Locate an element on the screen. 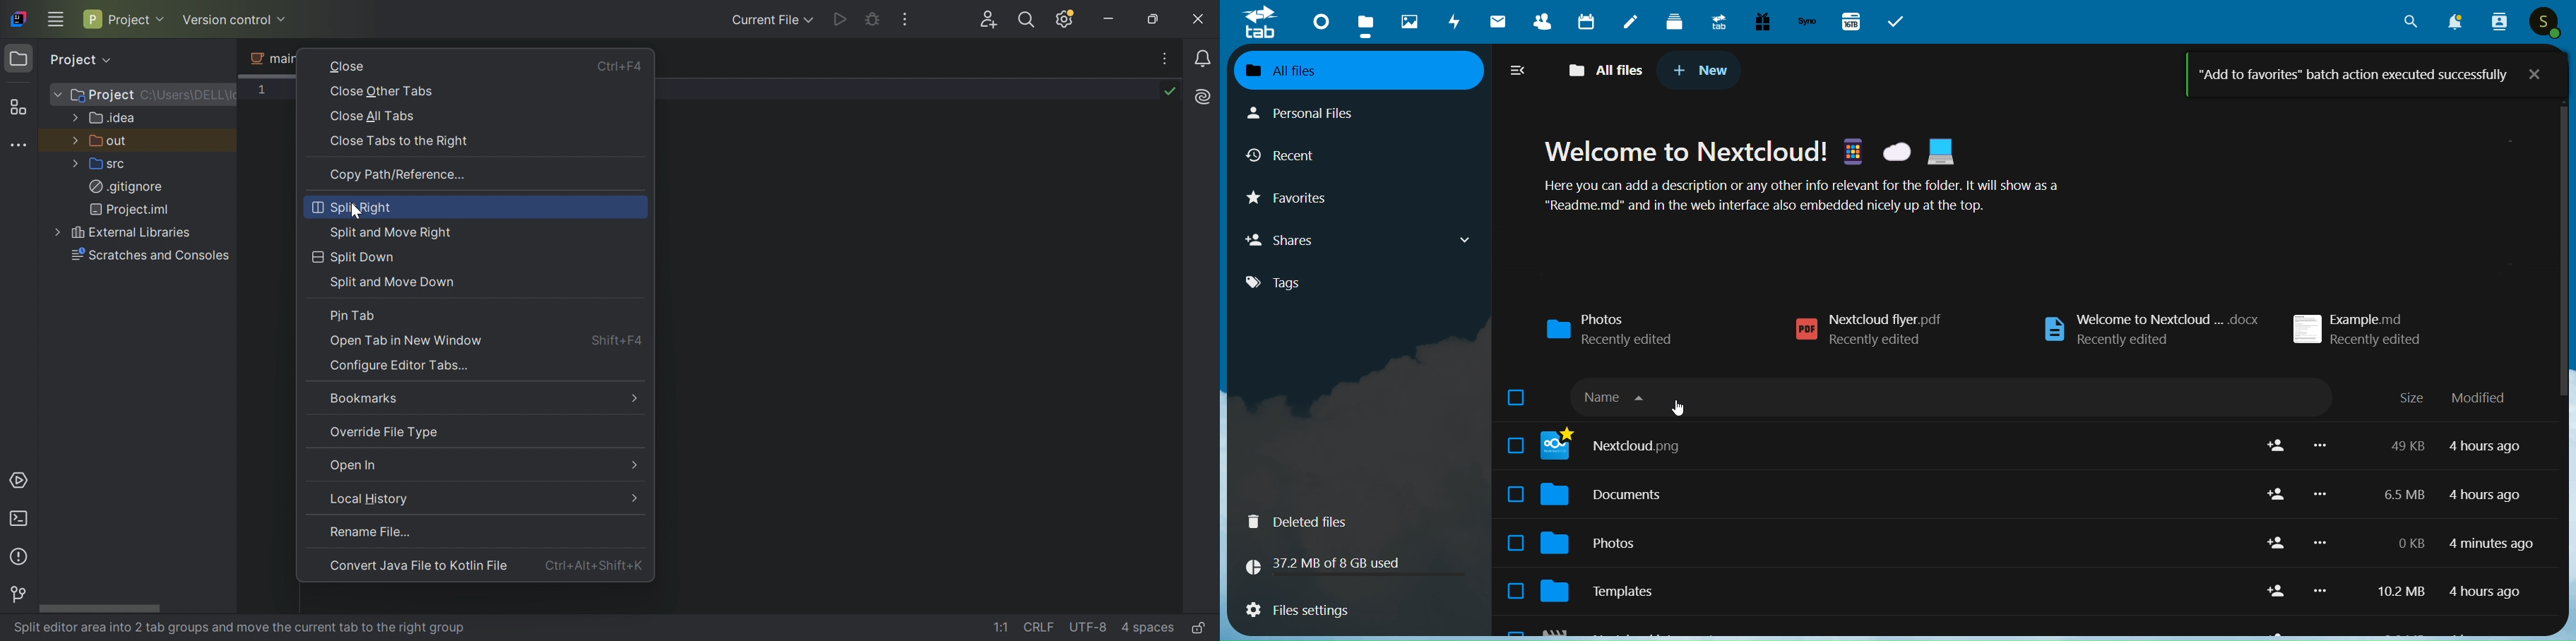 This screenshot has width=2576, height=644. Click to select is located at coordinates (1516, 543).